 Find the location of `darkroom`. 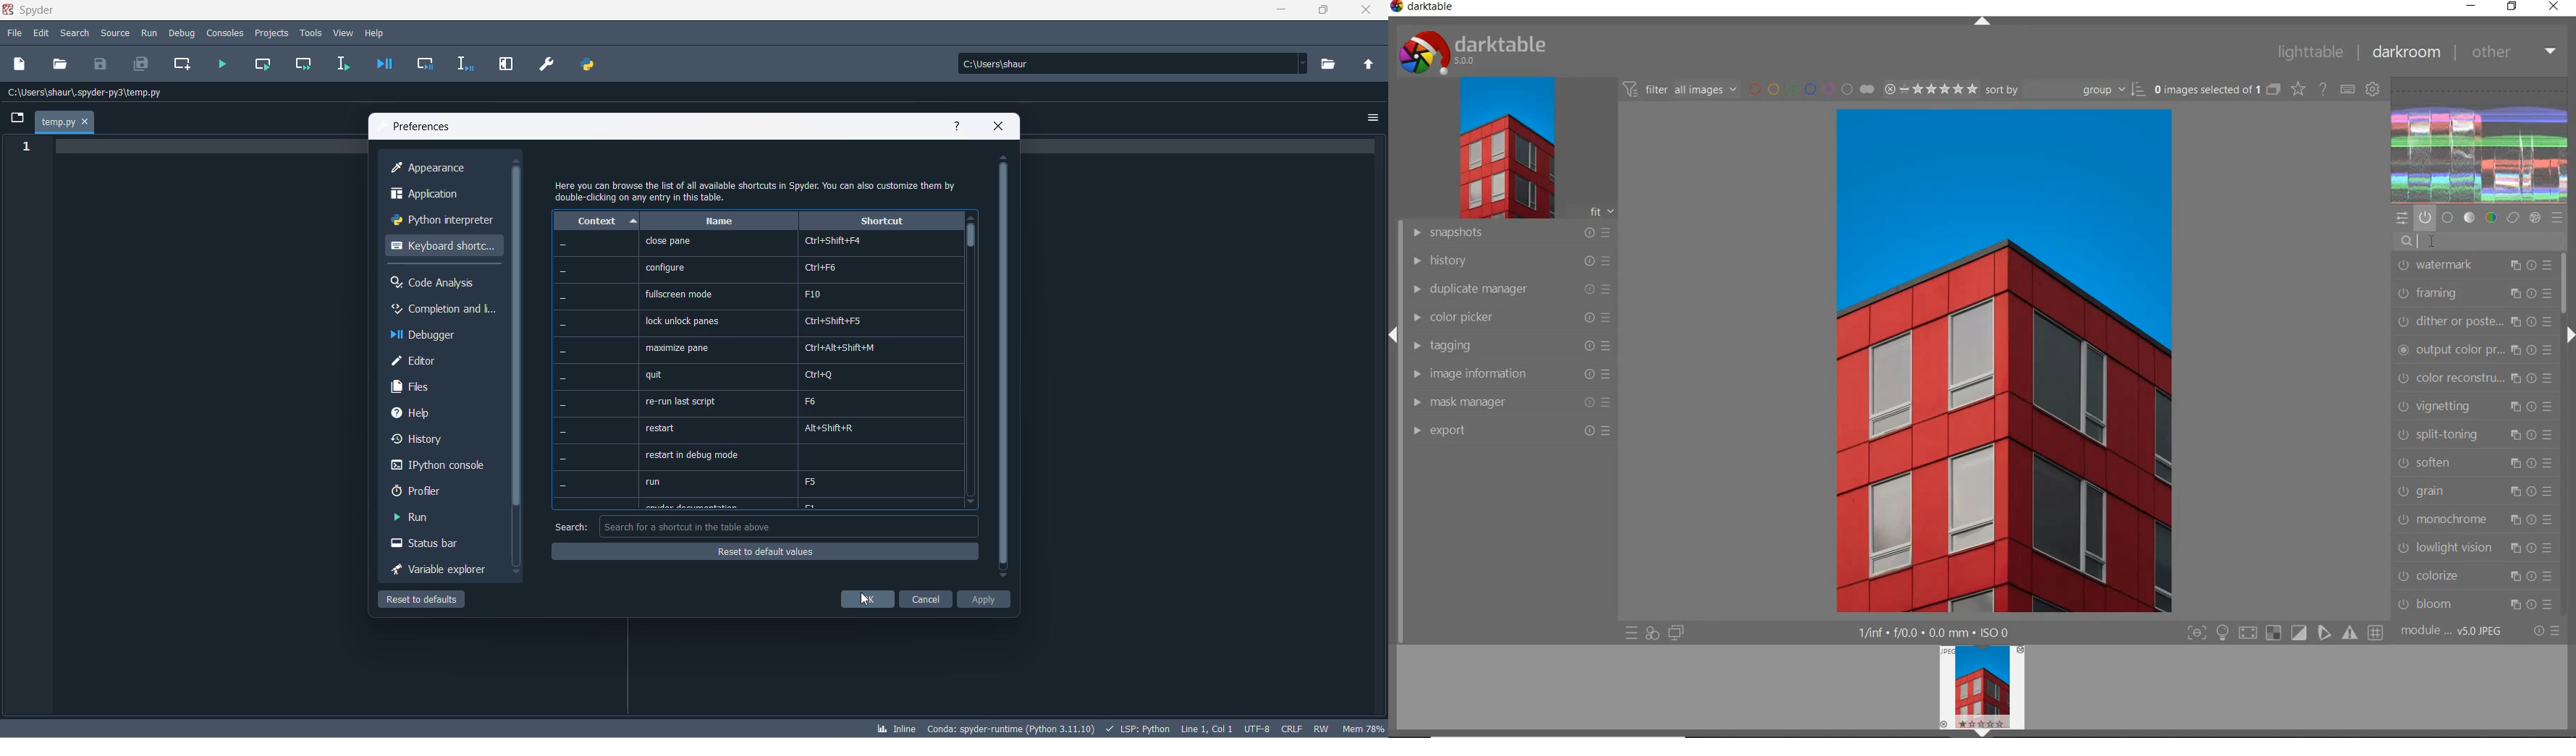

darkroom is located at coordinates (2407, 50).